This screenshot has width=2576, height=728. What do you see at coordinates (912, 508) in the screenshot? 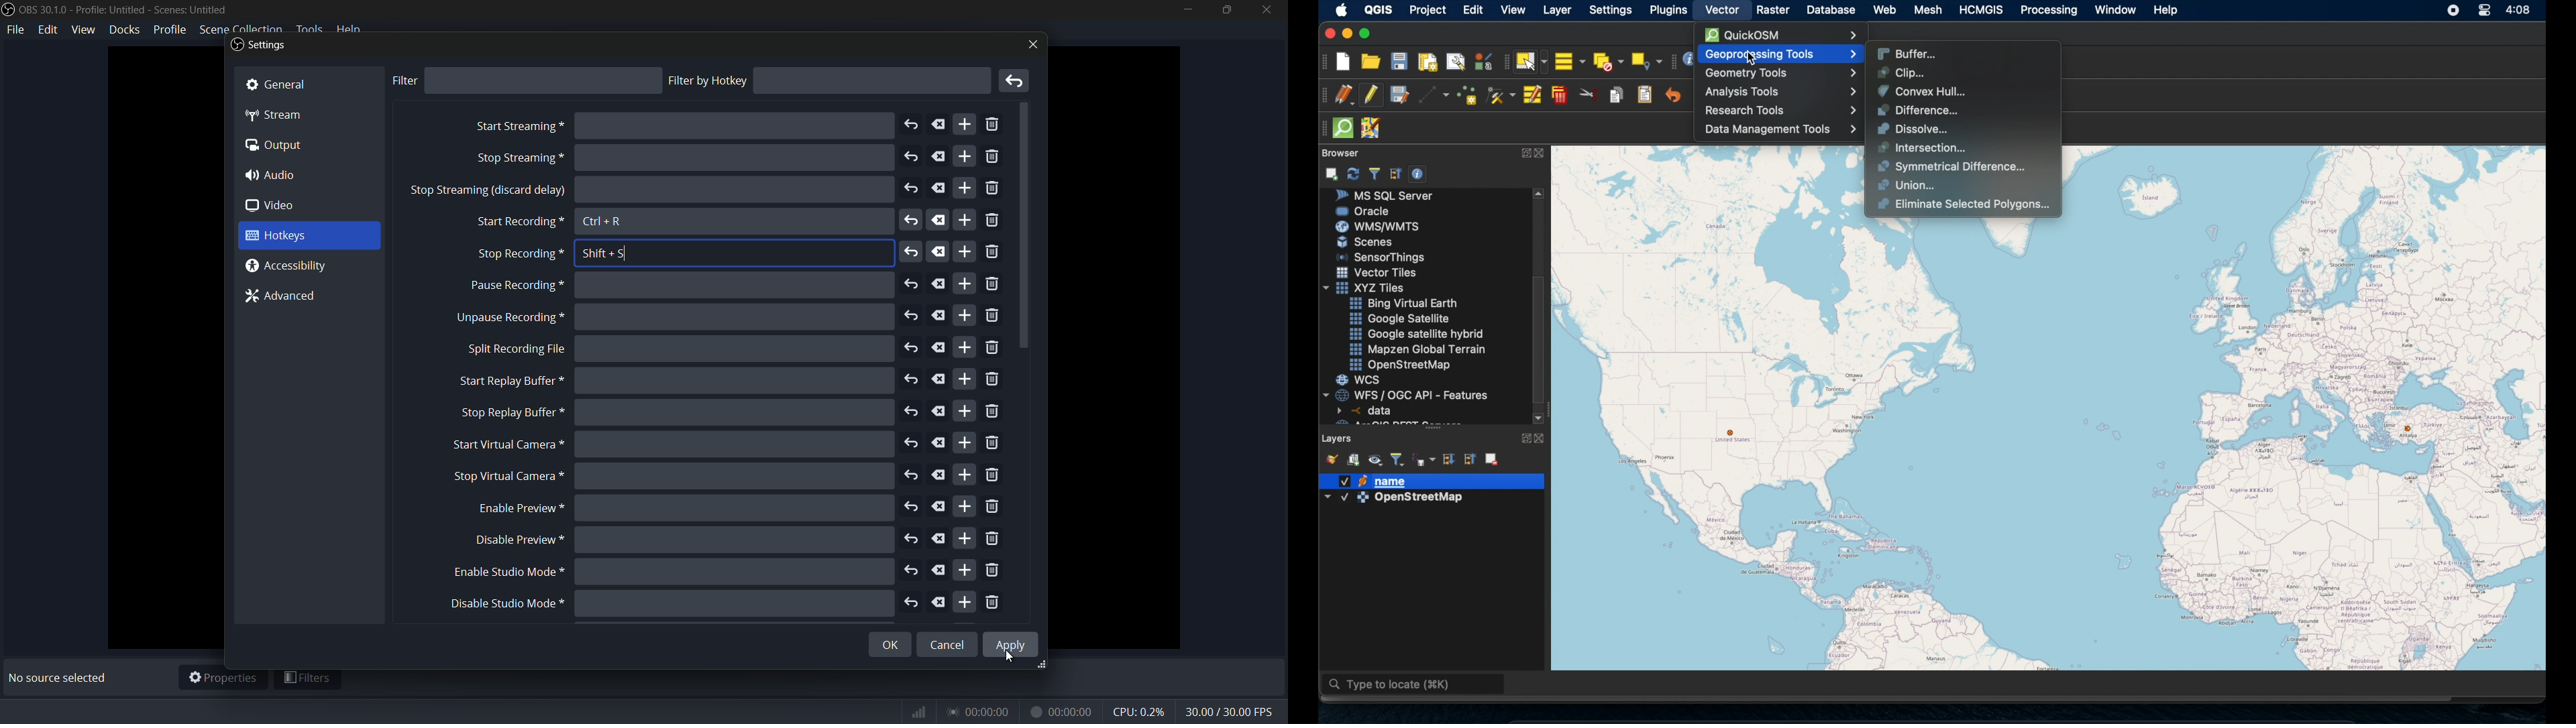
I see `undo` at bounding box center [912, 508].